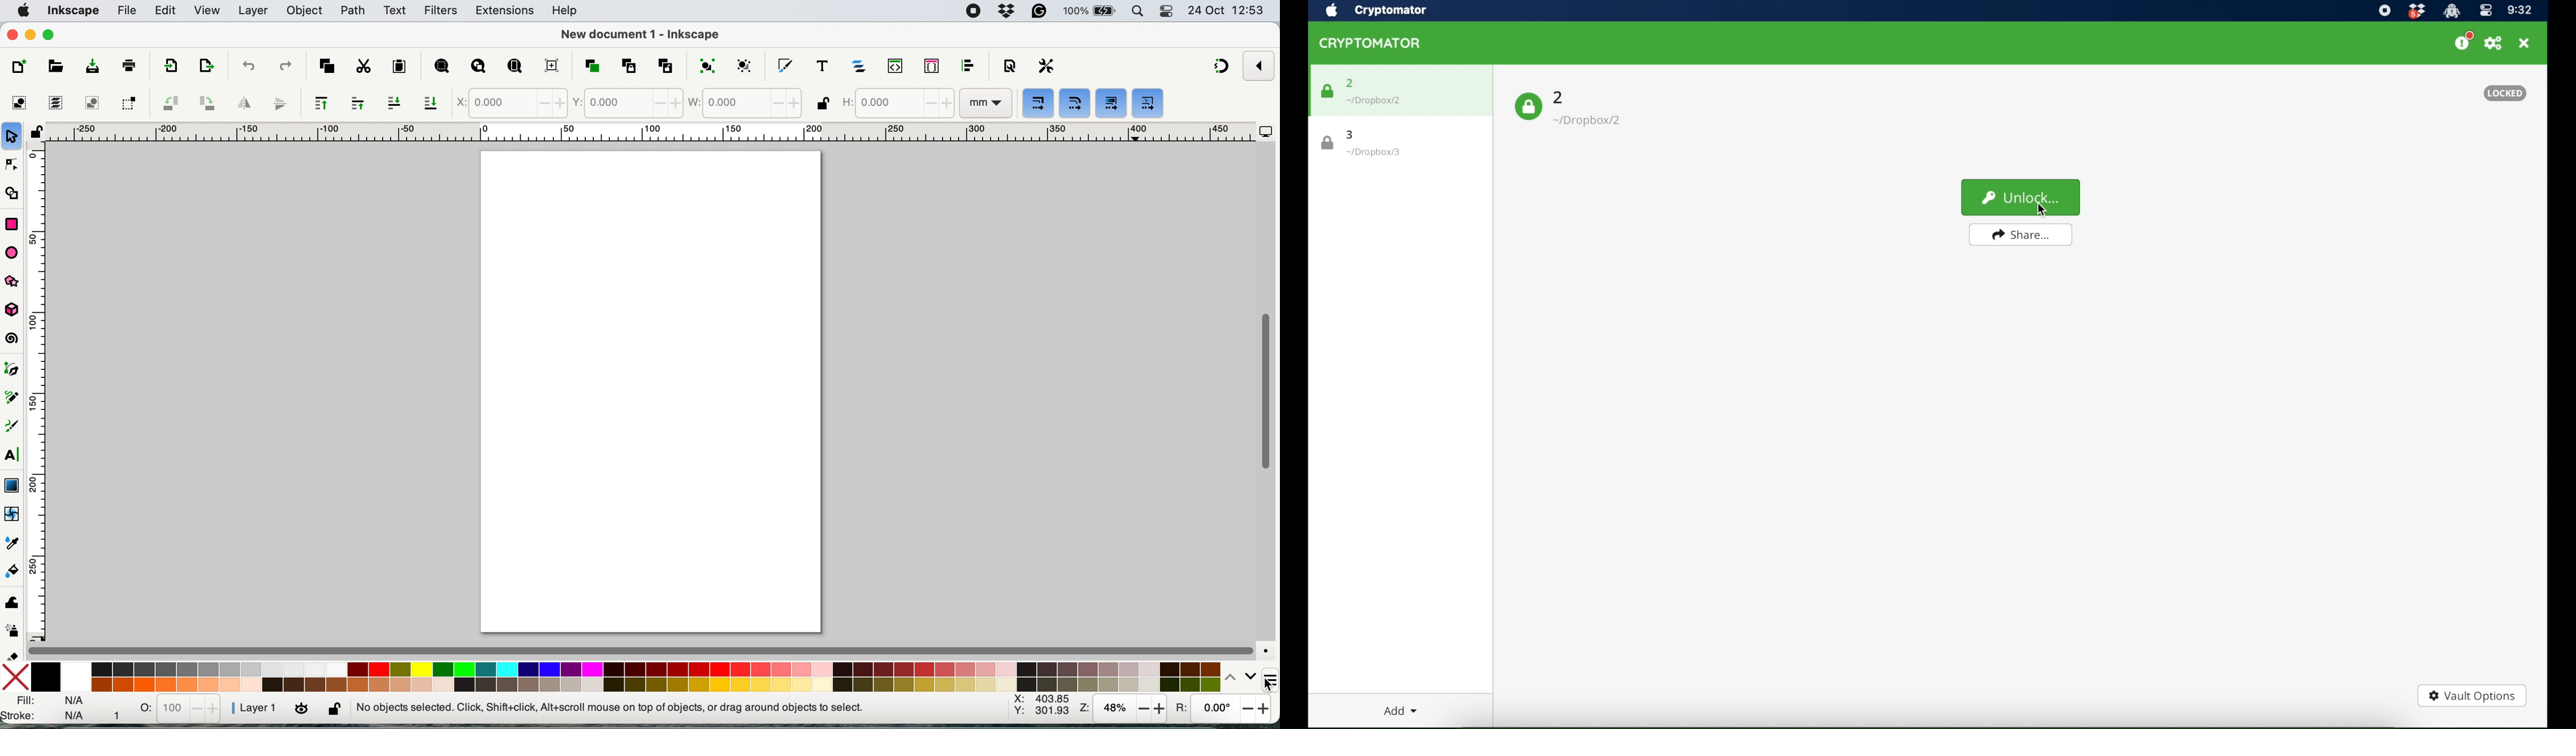  Describe the element at coordinates (442, 12) in the screenshot. I see `filters` at that location.